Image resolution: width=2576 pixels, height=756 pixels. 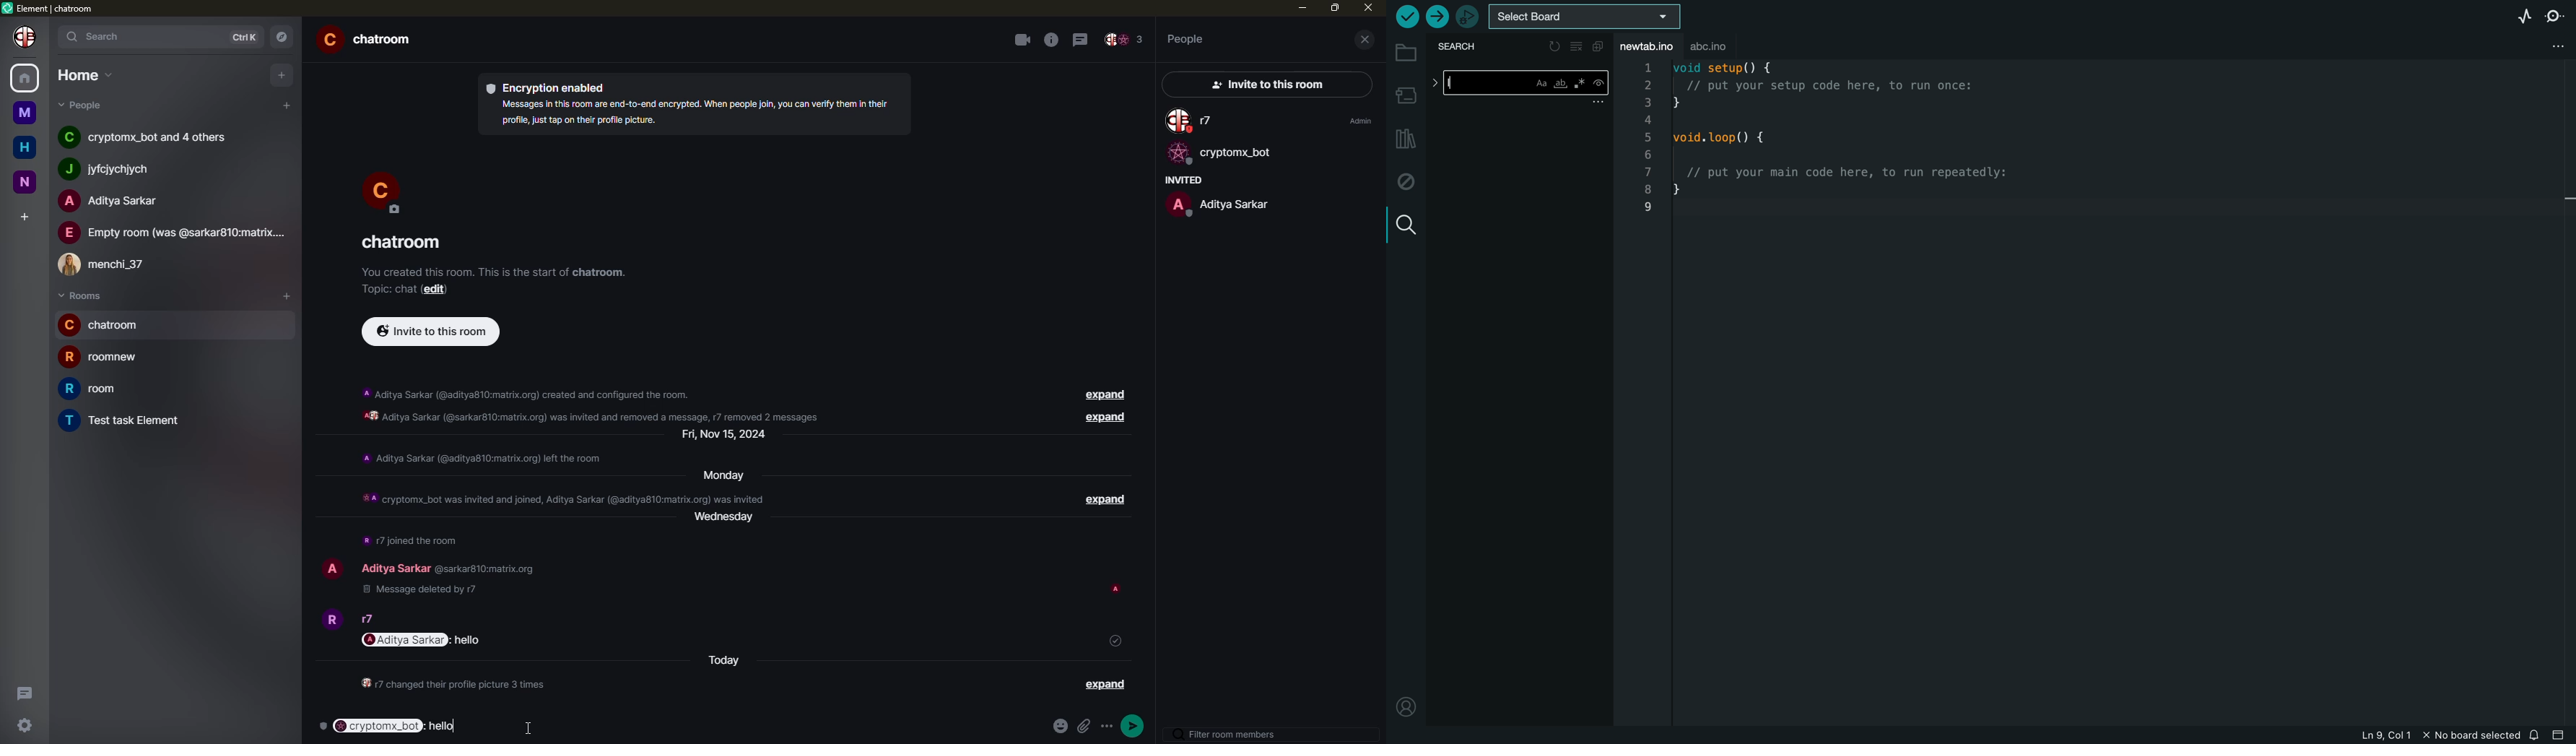 I want to click on mentioned, so click(x=366, y=725).